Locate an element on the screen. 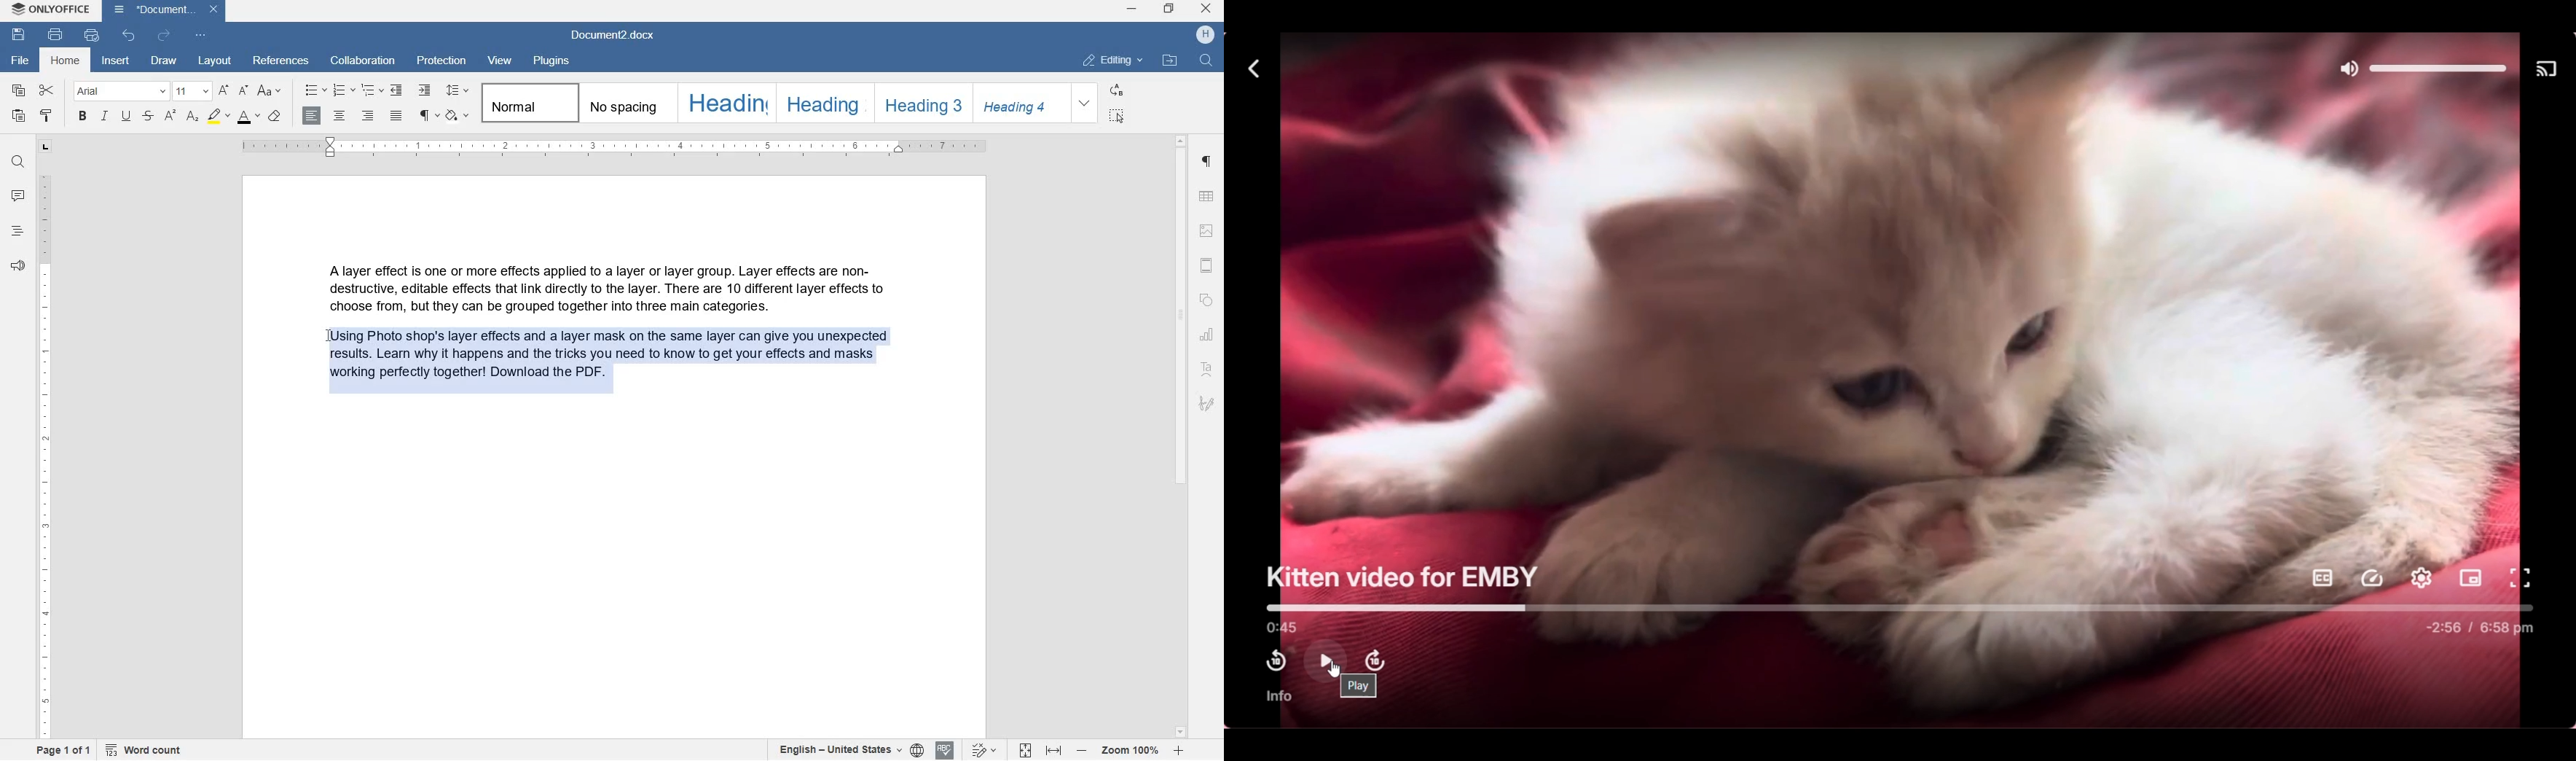 Image resolution: width=2576 pixels, height=784 pixels. FILE is located at coordinates (18, 59).